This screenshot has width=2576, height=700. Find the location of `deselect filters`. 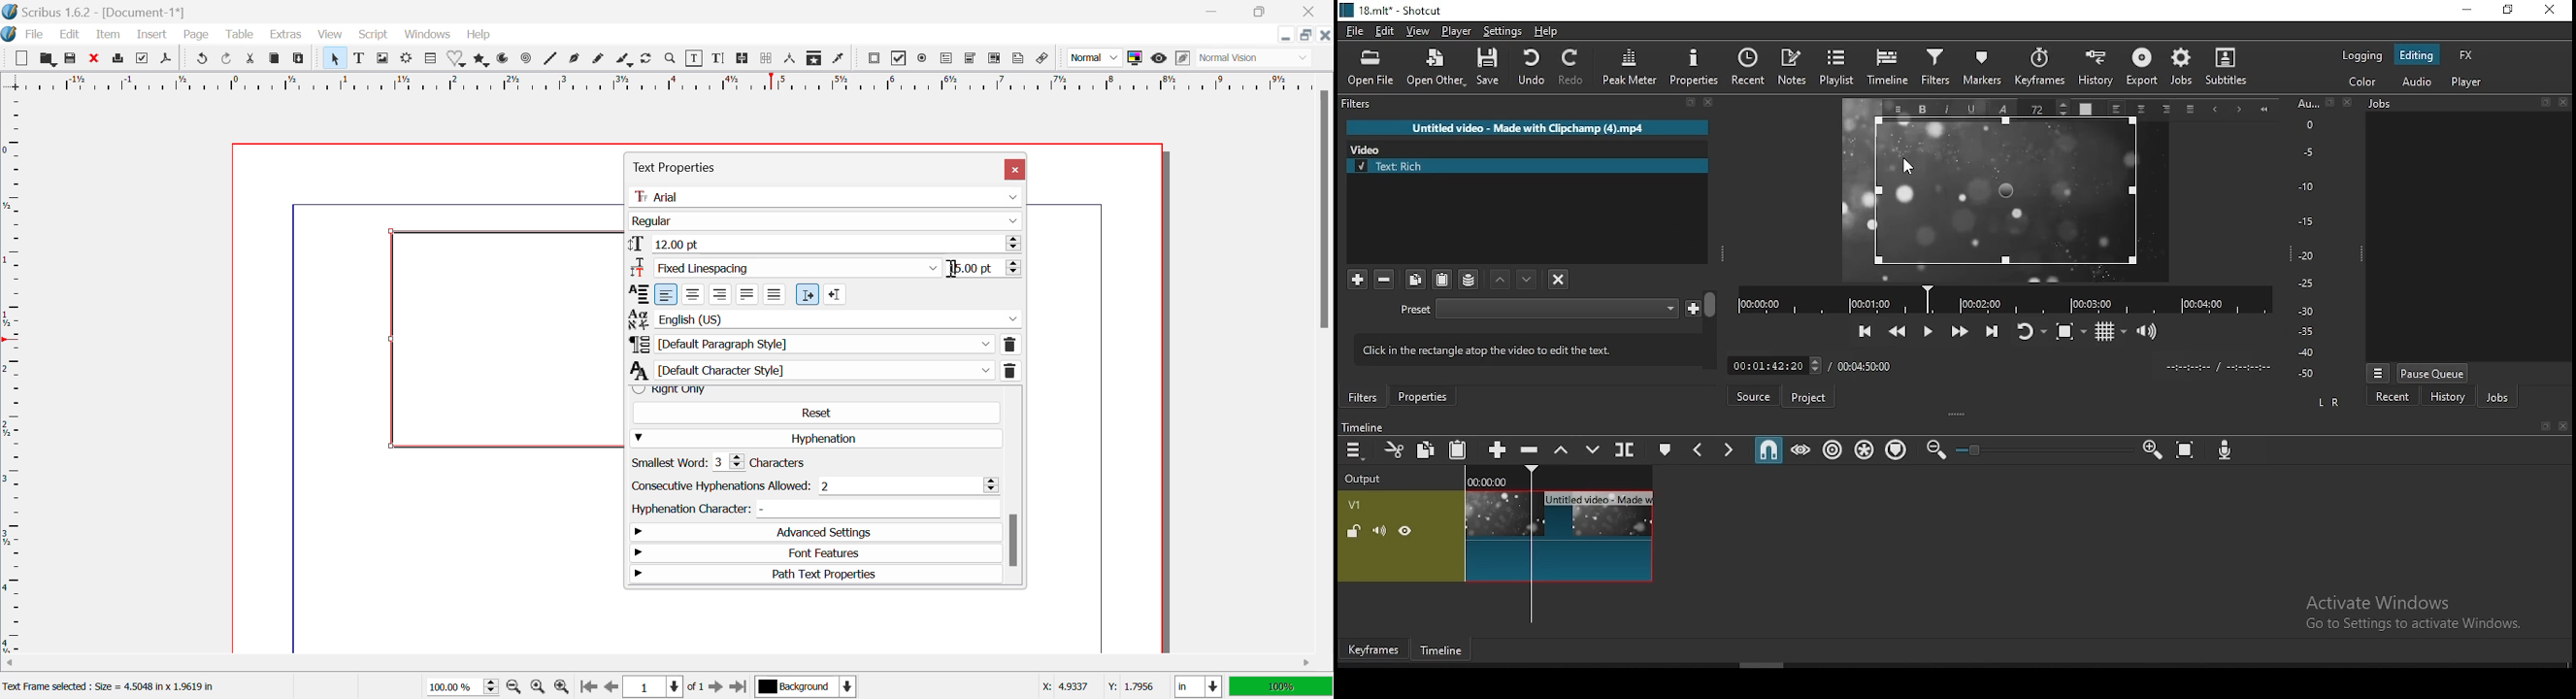

deselect filters is located at coordinates (1557, 278).